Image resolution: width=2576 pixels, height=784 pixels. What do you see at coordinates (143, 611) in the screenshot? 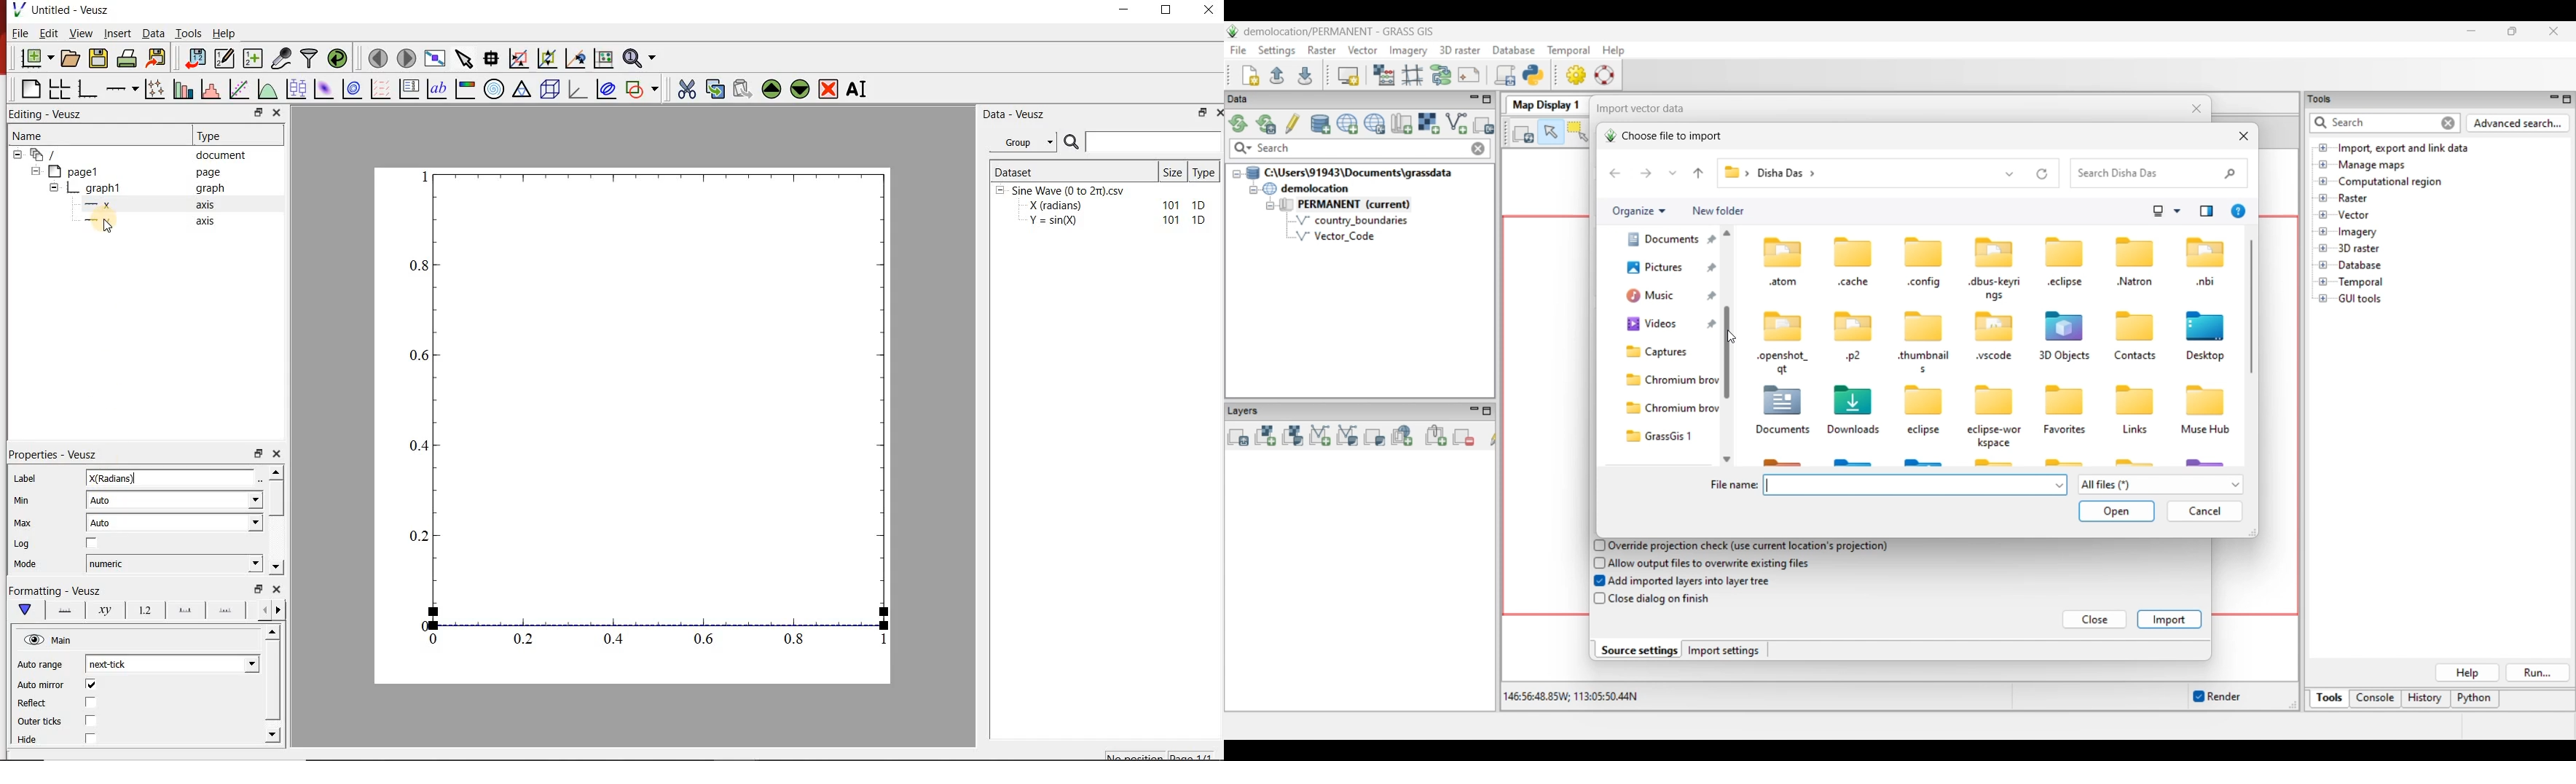
I see `1.2` at bounding box center [143, 611].